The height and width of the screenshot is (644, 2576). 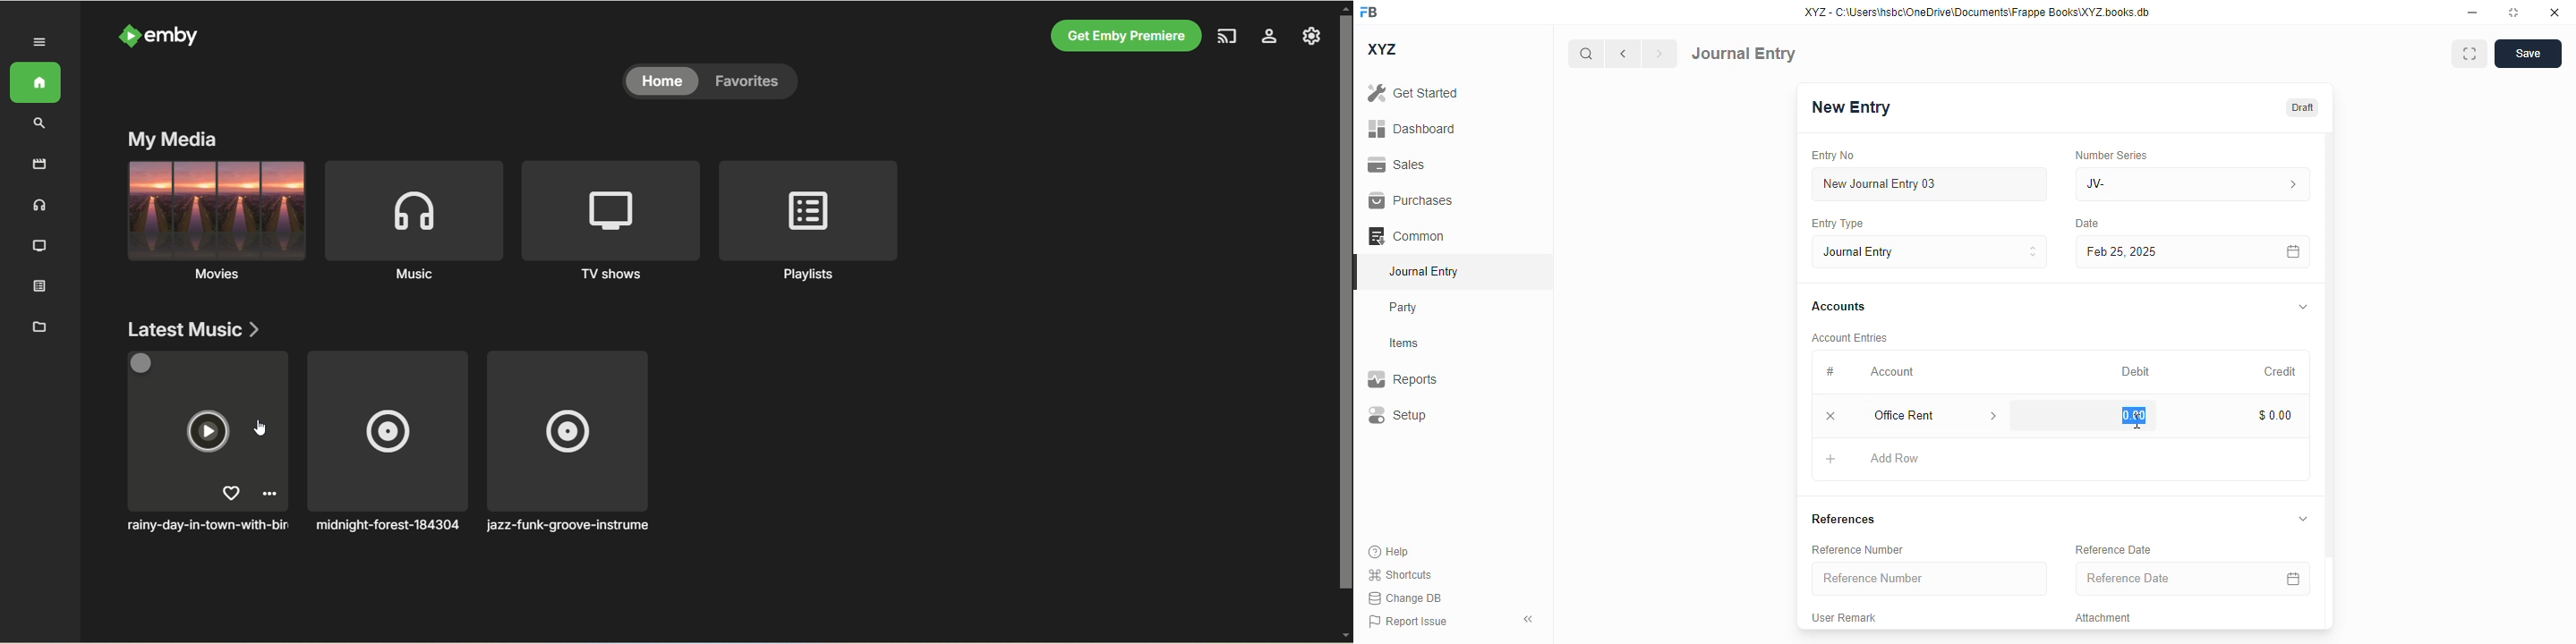 I want to click on XYZ - C:\Users\hsbc\OneDrive\Documents\Frappe Books\XYZ books.db, so click(x=1977, y=12).